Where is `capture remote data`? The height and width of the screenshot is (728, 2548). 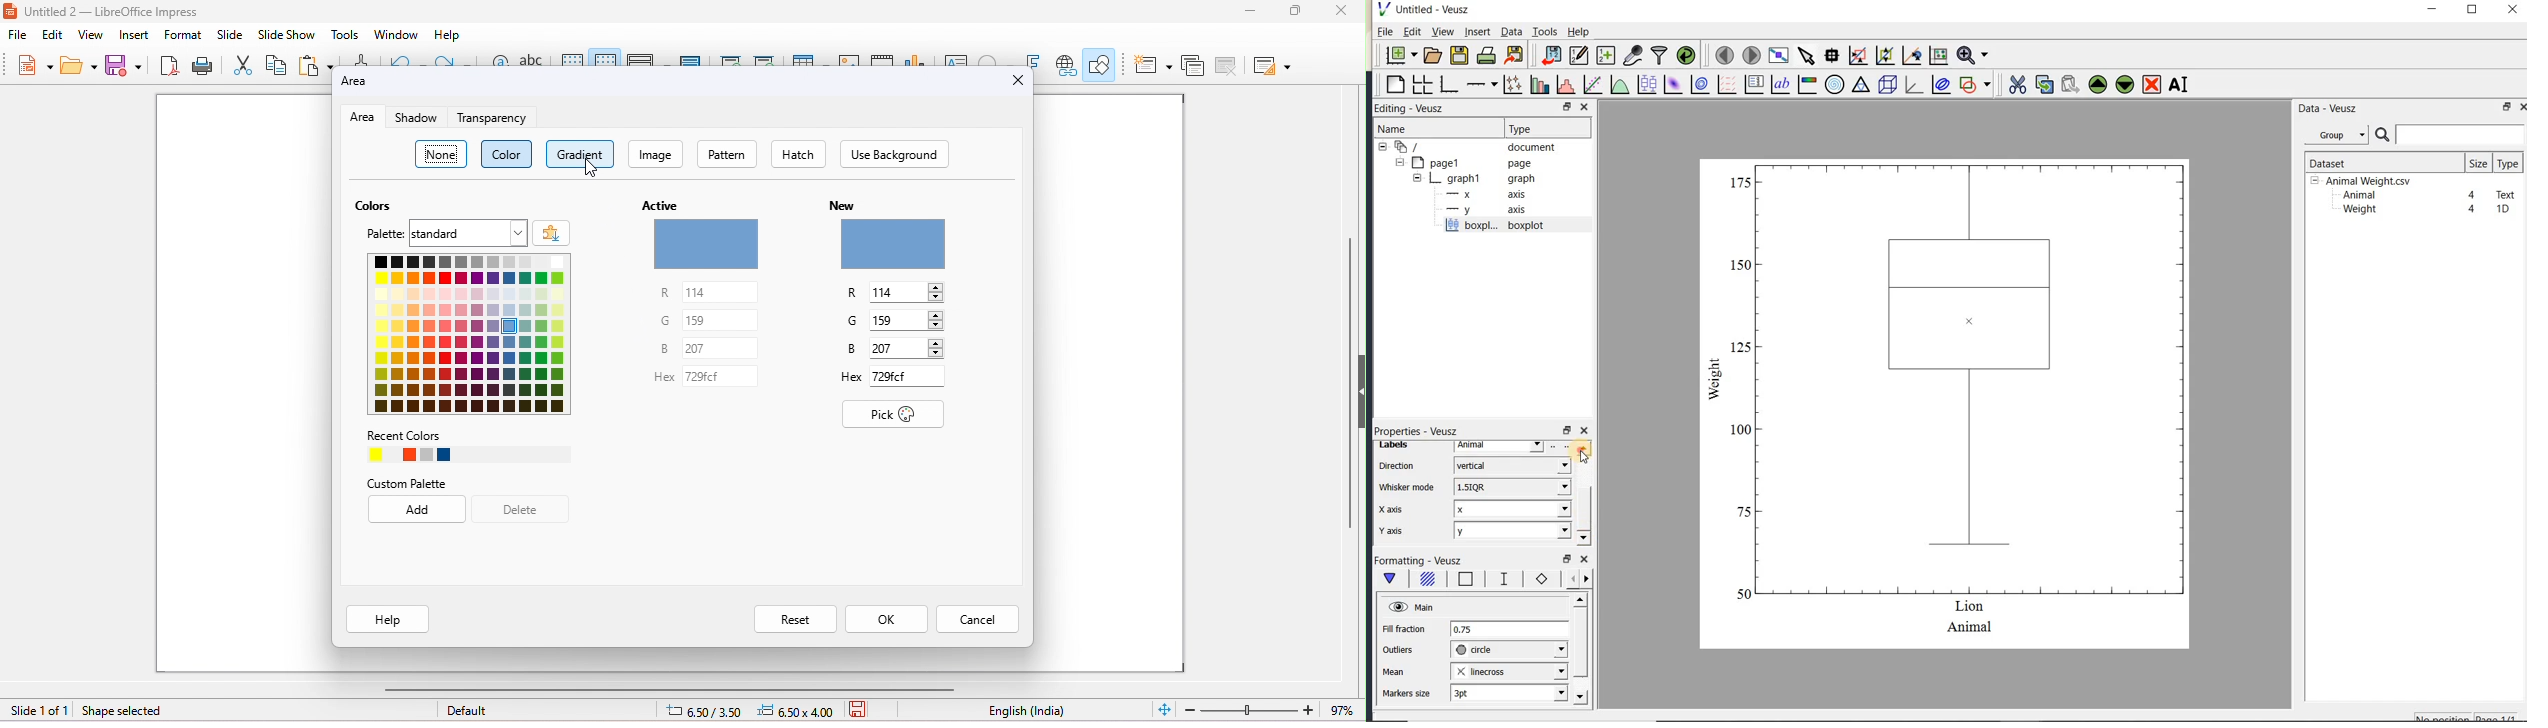 capture remote data is located at coordinates (1633, 55).